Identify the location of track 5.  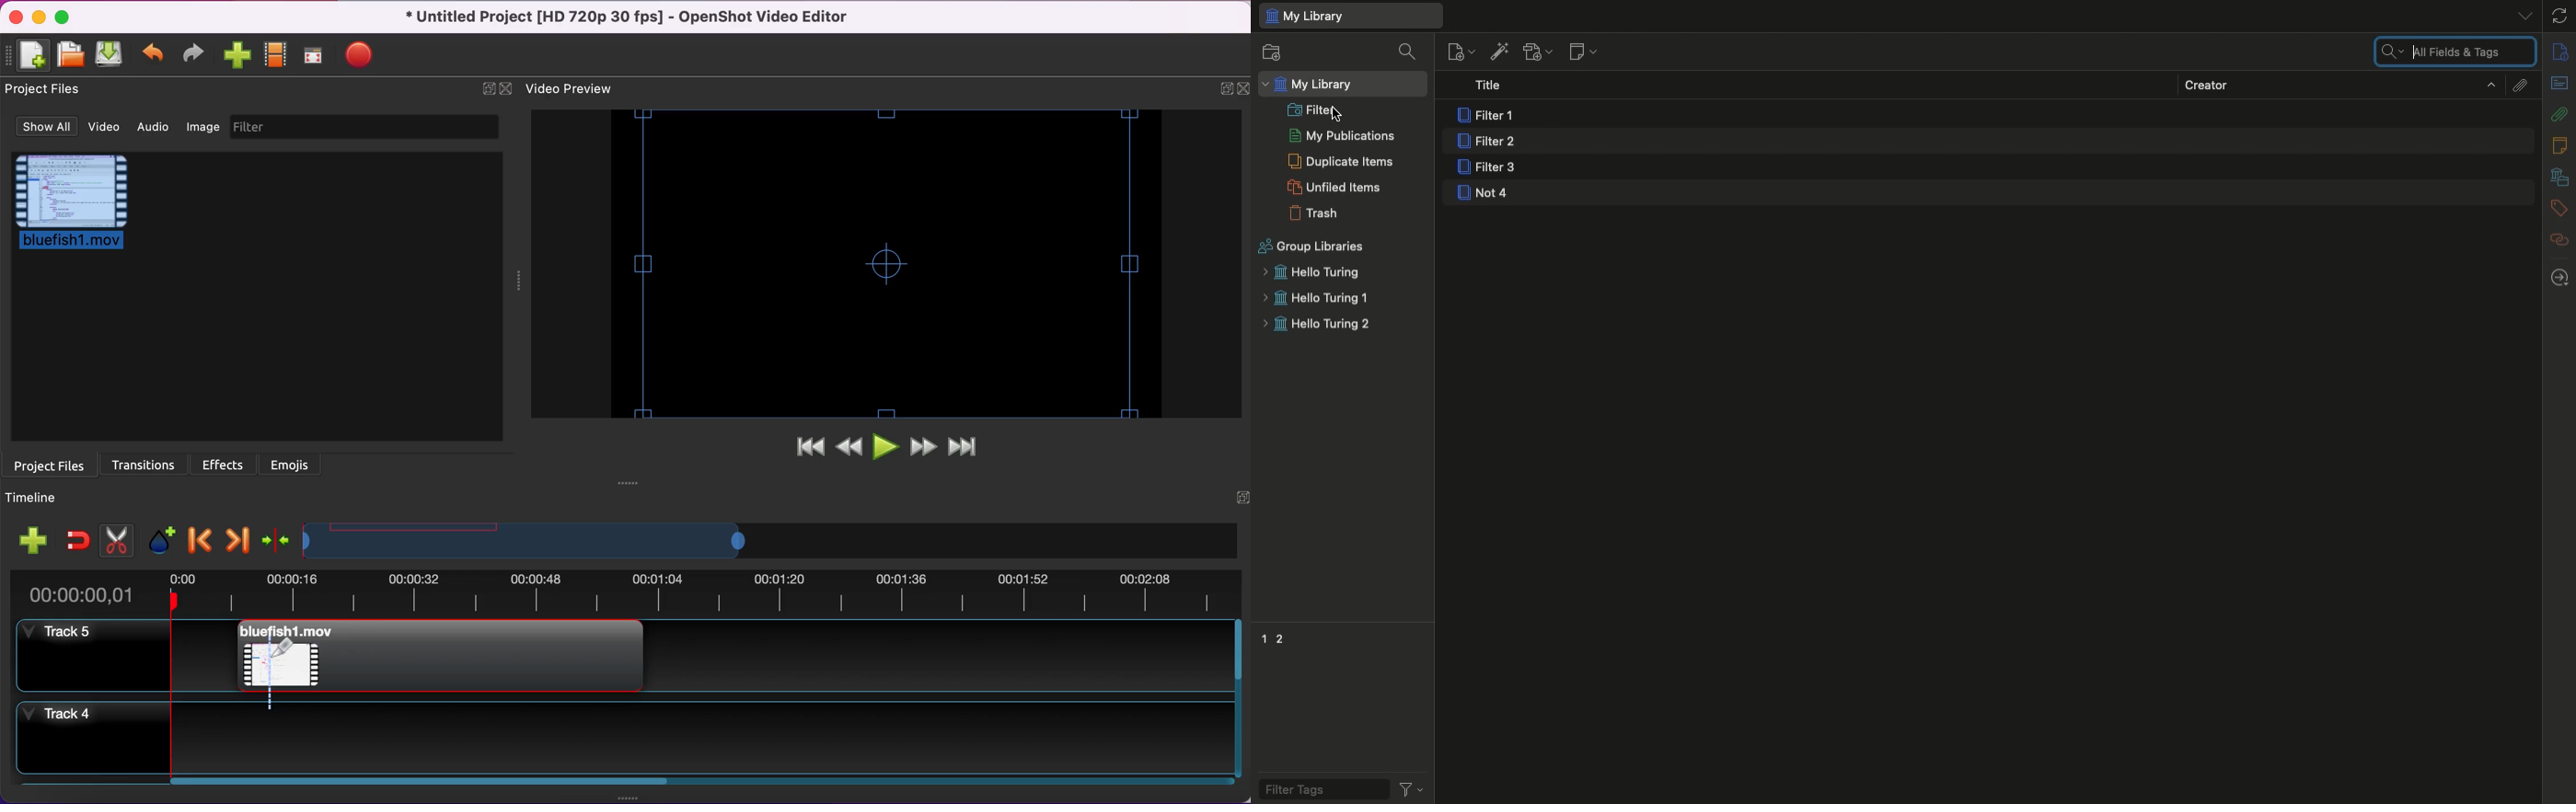
(94, 658).